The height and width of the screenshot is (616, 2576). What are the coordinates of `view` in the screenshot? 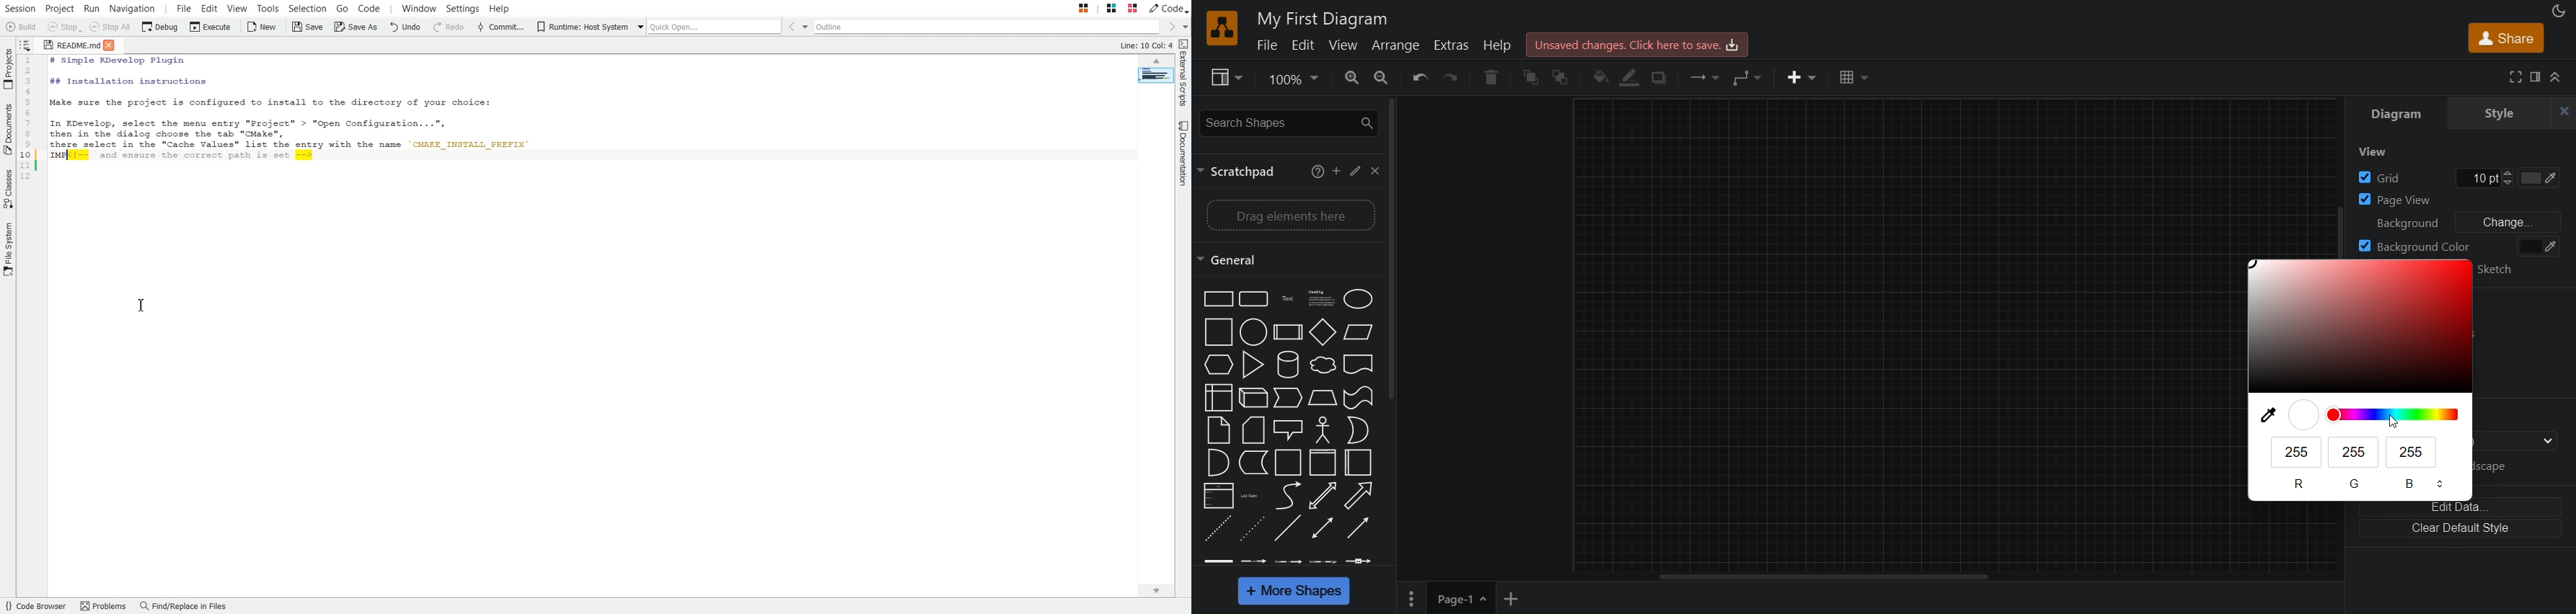 It's located at (1344, 47).